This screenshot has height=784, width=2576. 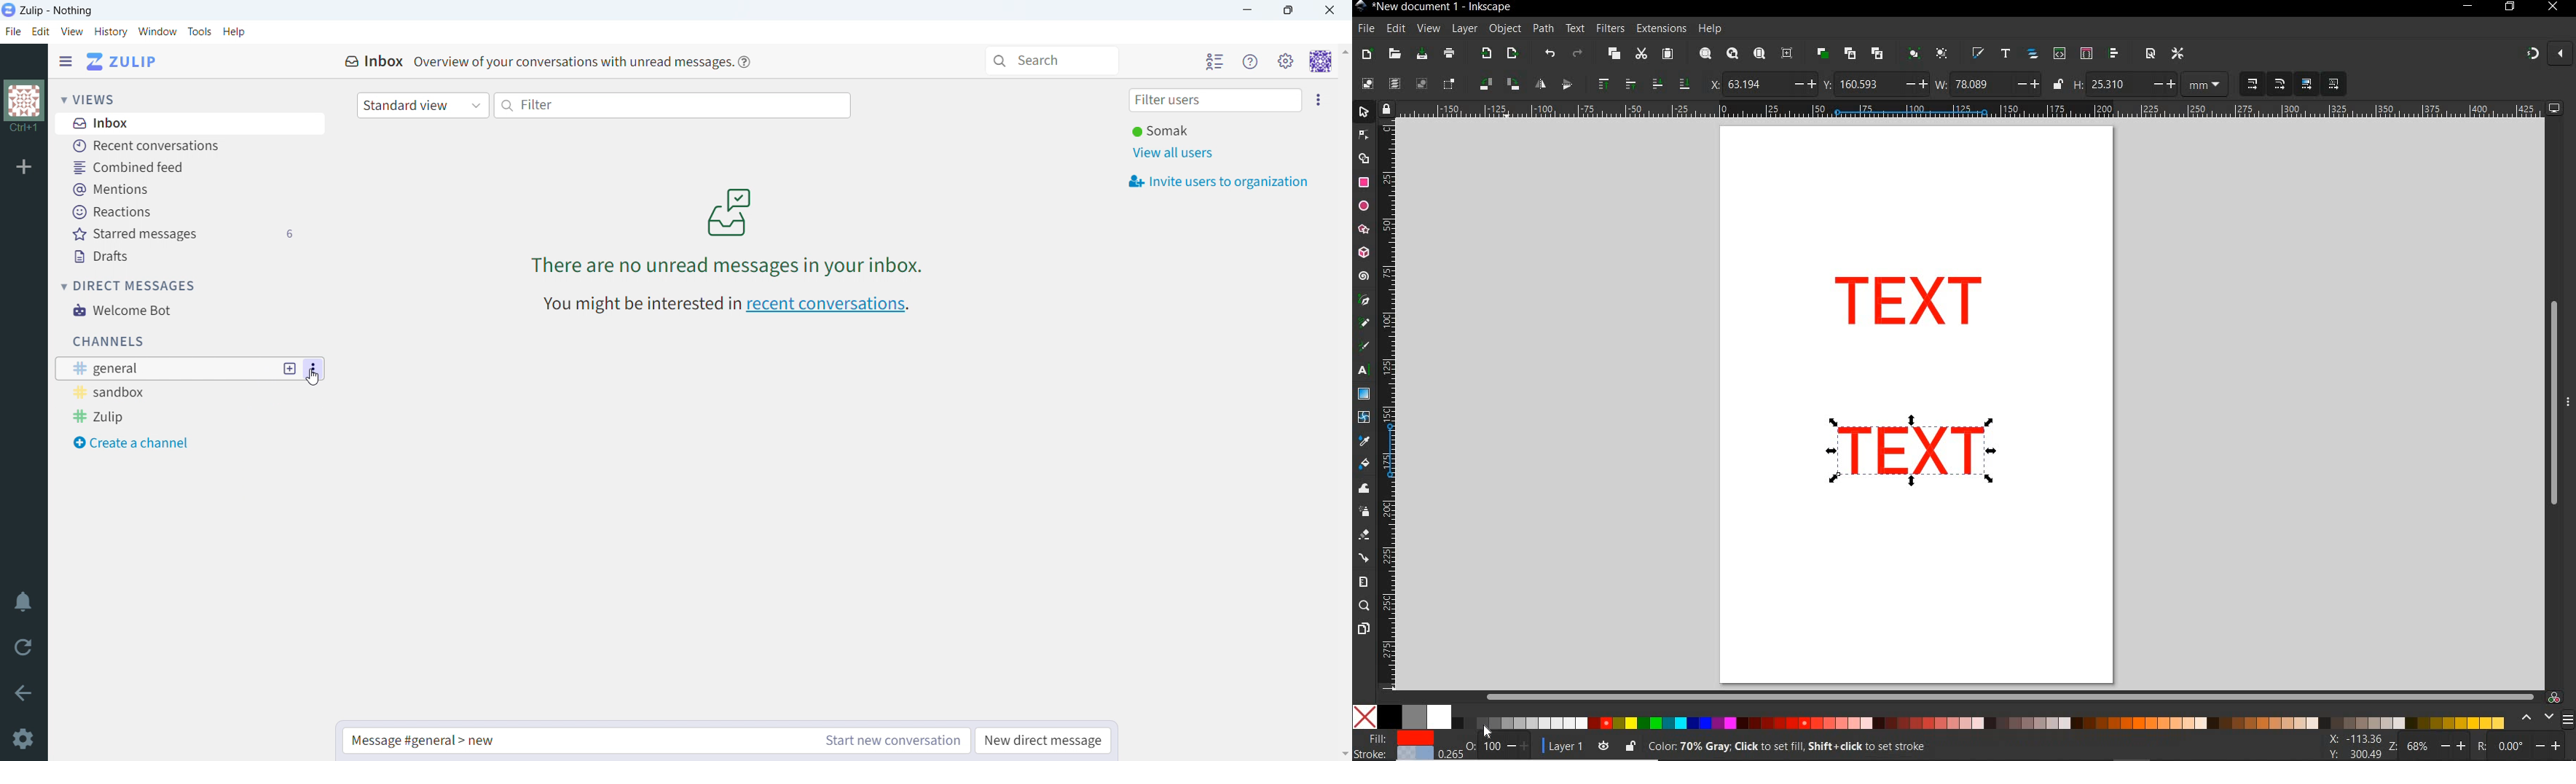 I want to click on direct messages, so click(x=130, y=285).